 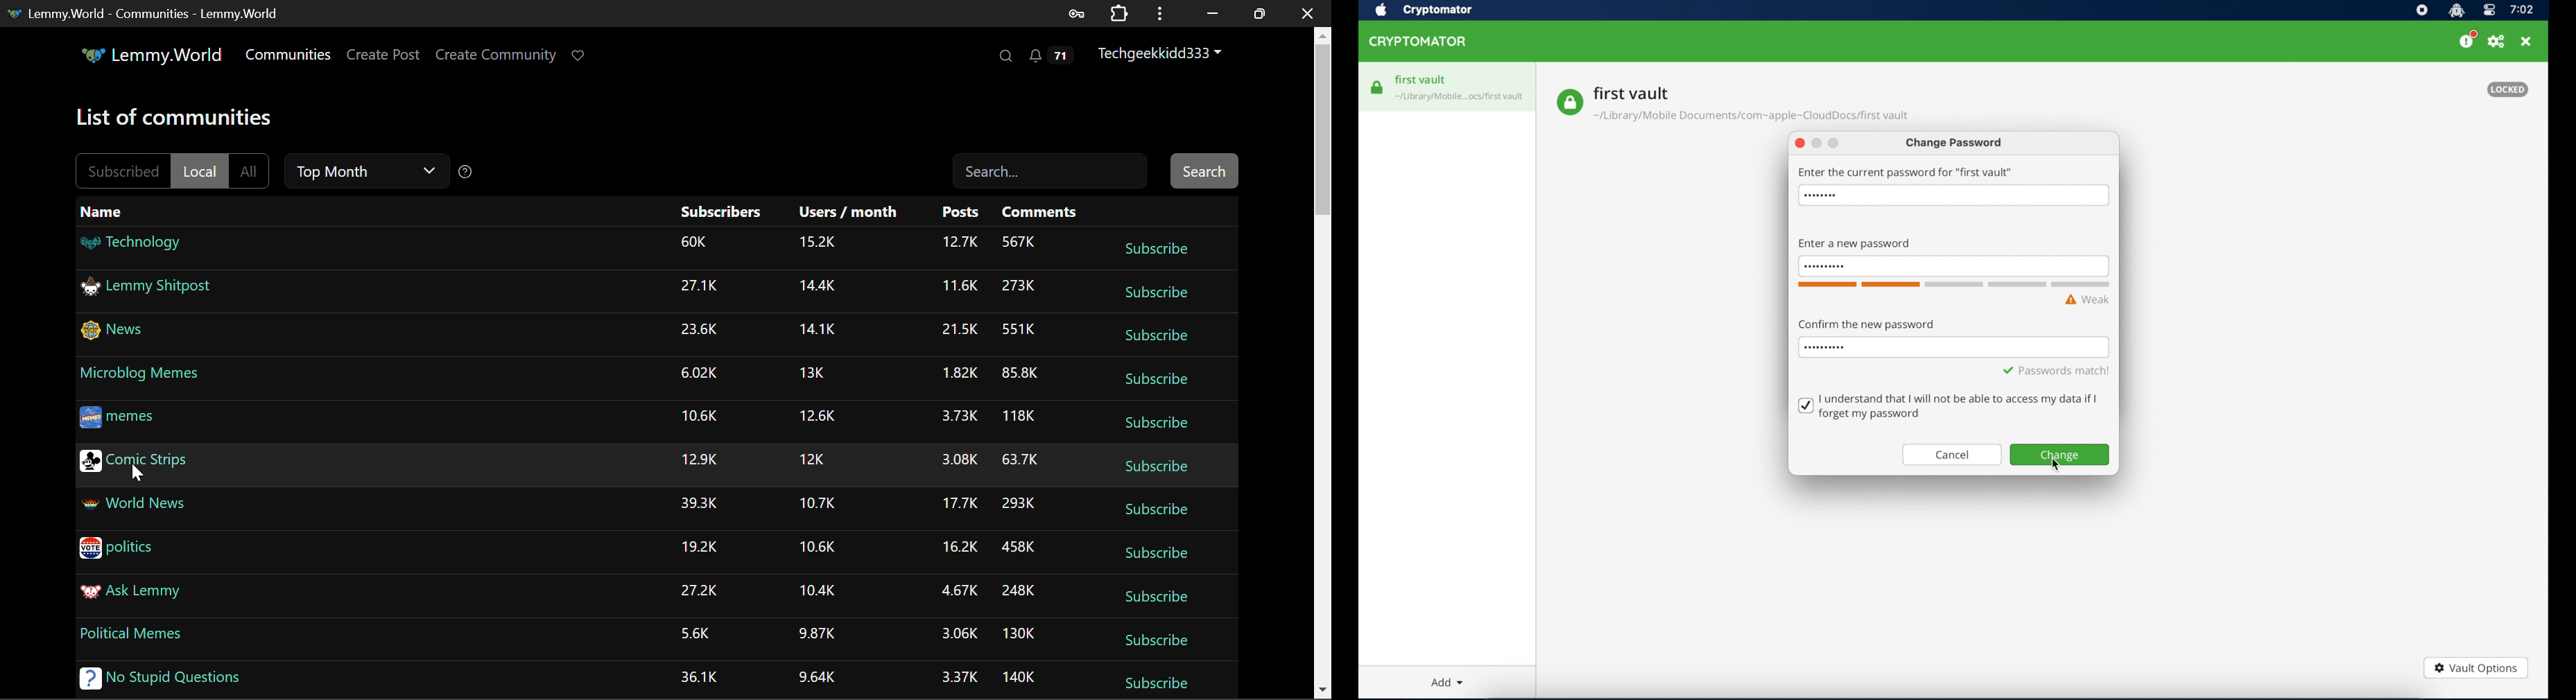 I want to click on crytptomator, so click(x=1437, y=11).